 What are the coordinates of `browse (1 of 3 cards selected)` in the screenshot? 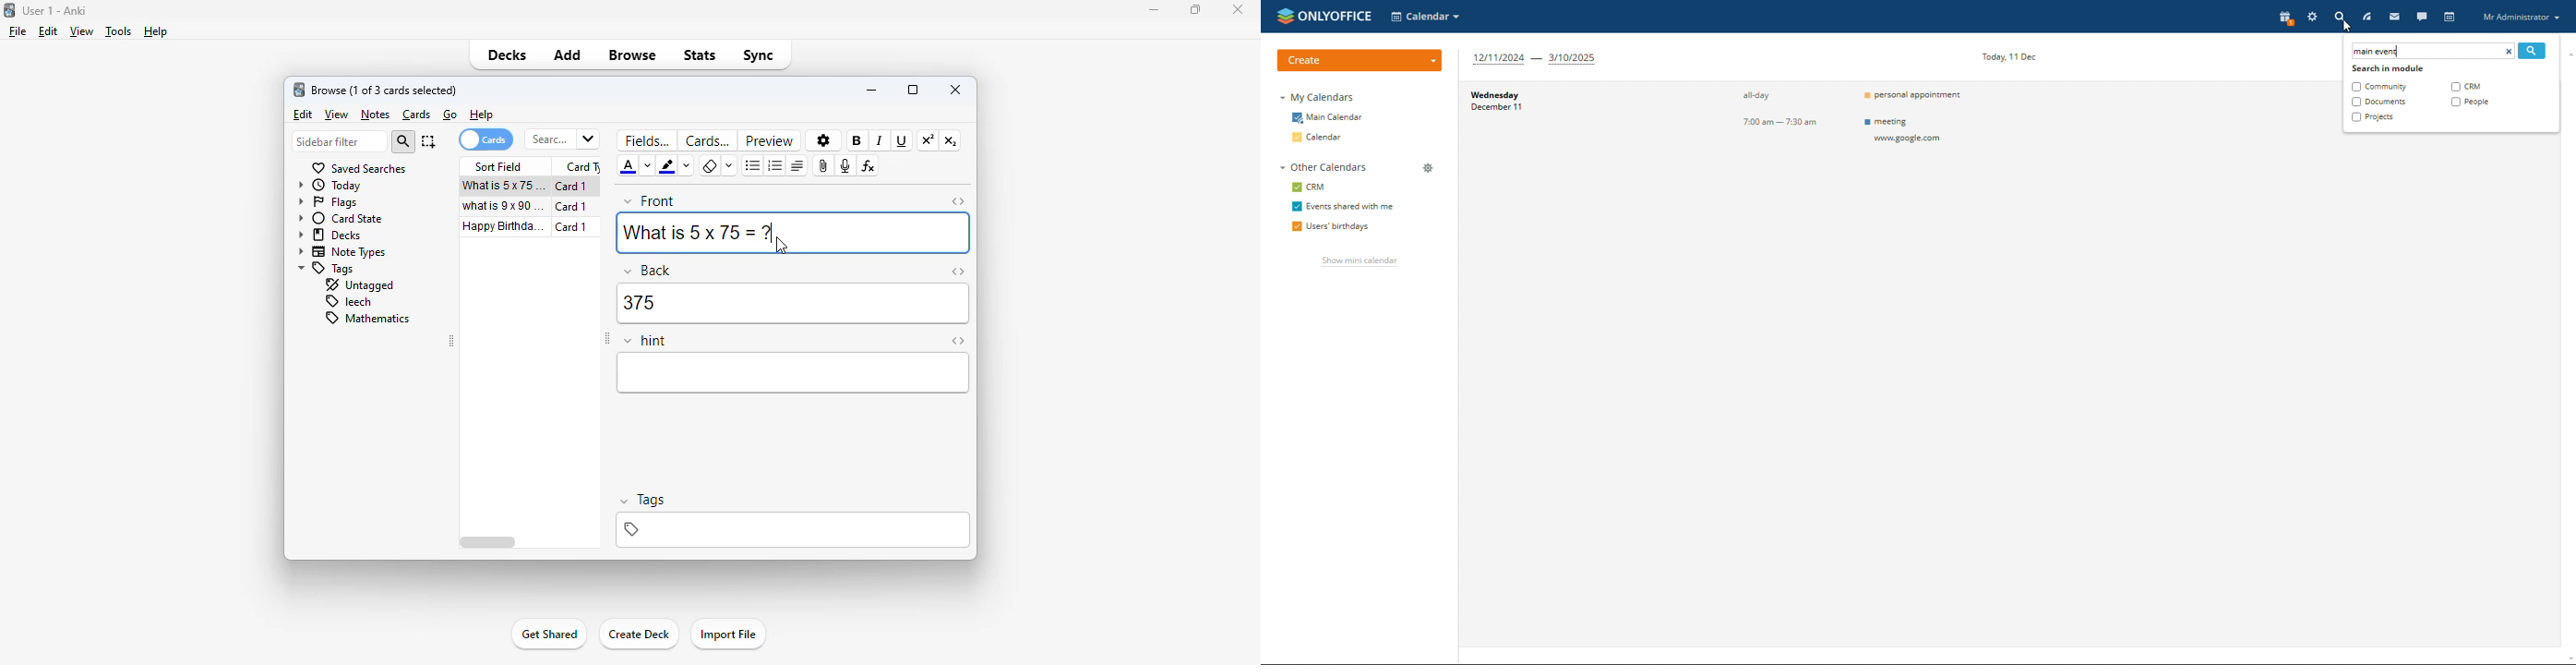 It's located at (385, 90).